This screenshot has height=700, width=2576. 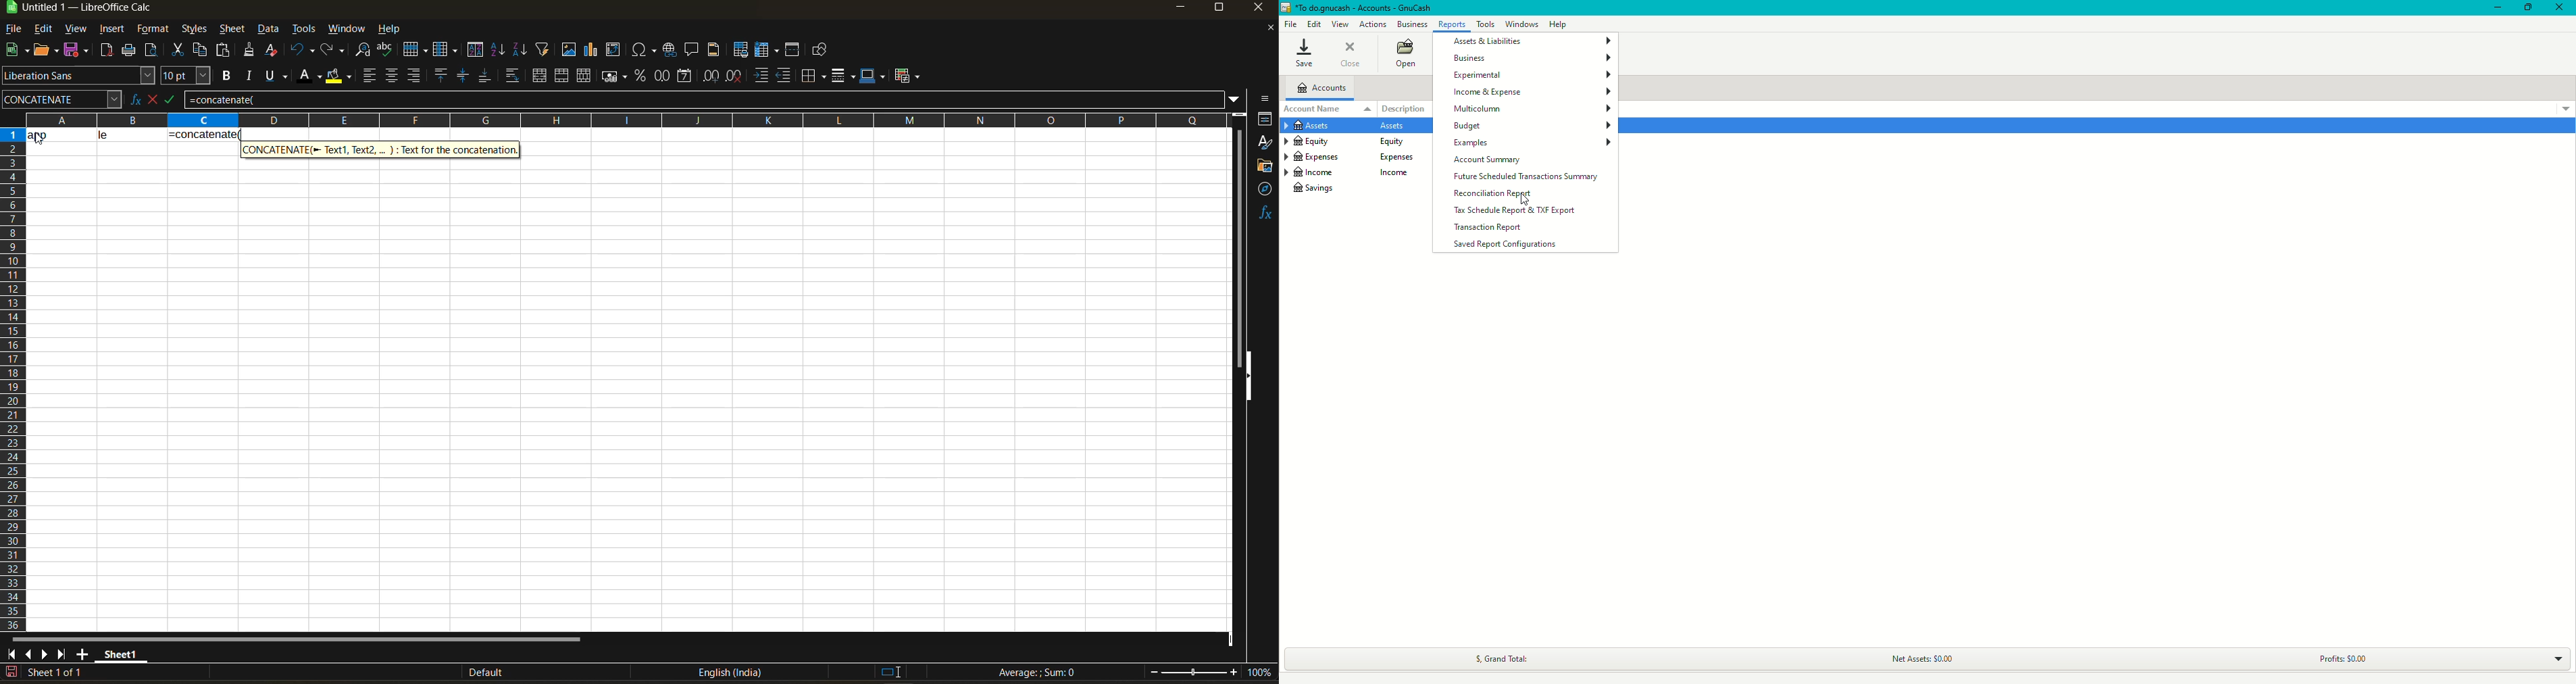 I want to click on Tools, so click(x=1487, y=26).